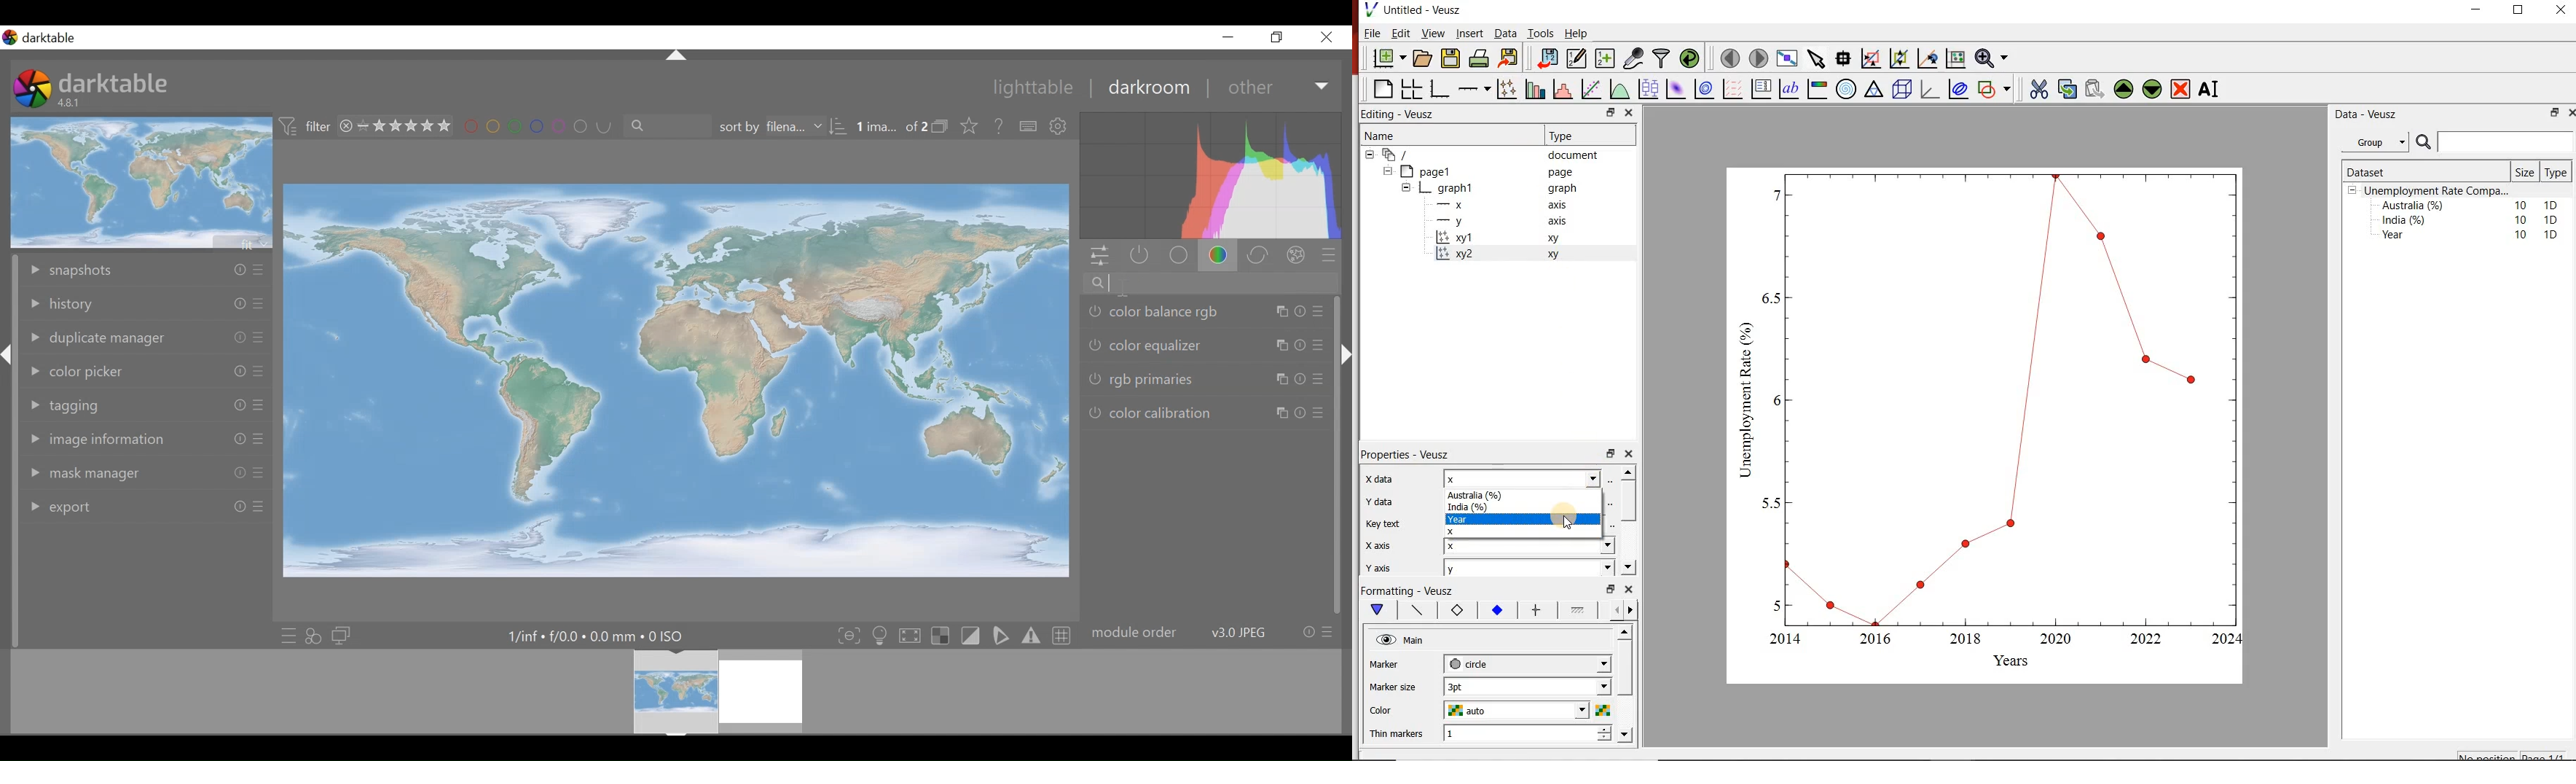  I want to click on move to previous page, so click(1731, 57).